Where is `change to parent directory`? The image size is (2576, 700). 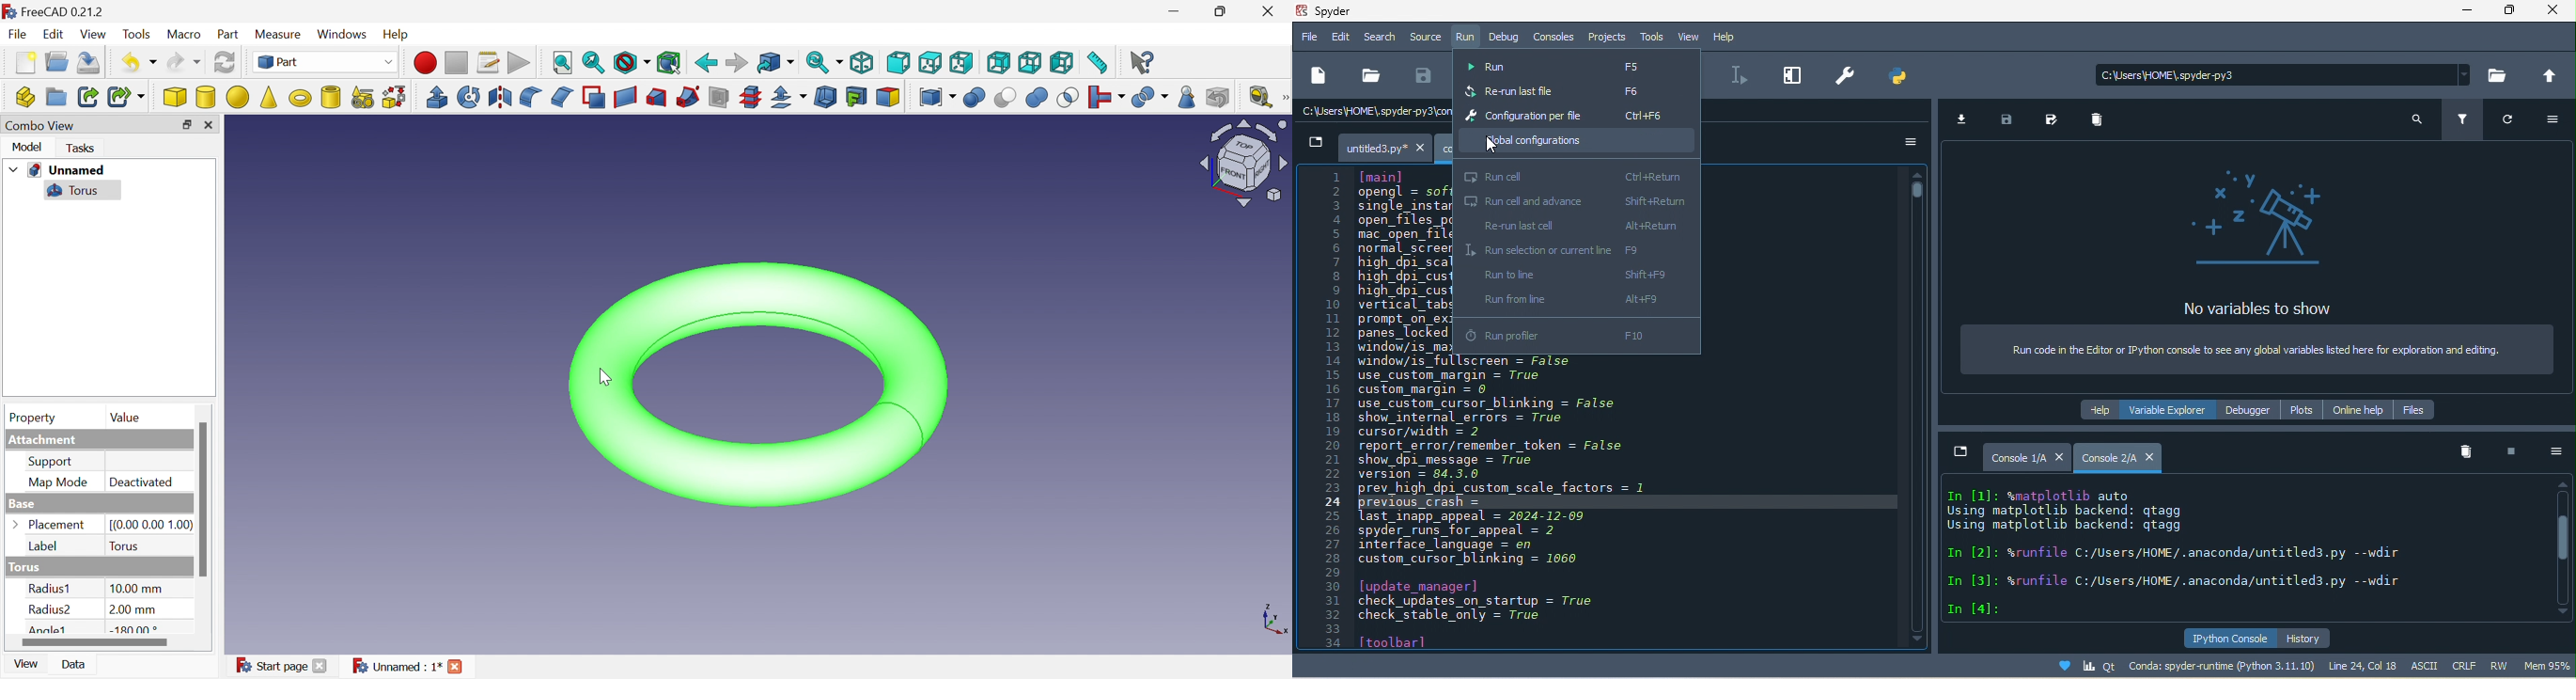
change to parent directory is located at coordinates (2552, 75).